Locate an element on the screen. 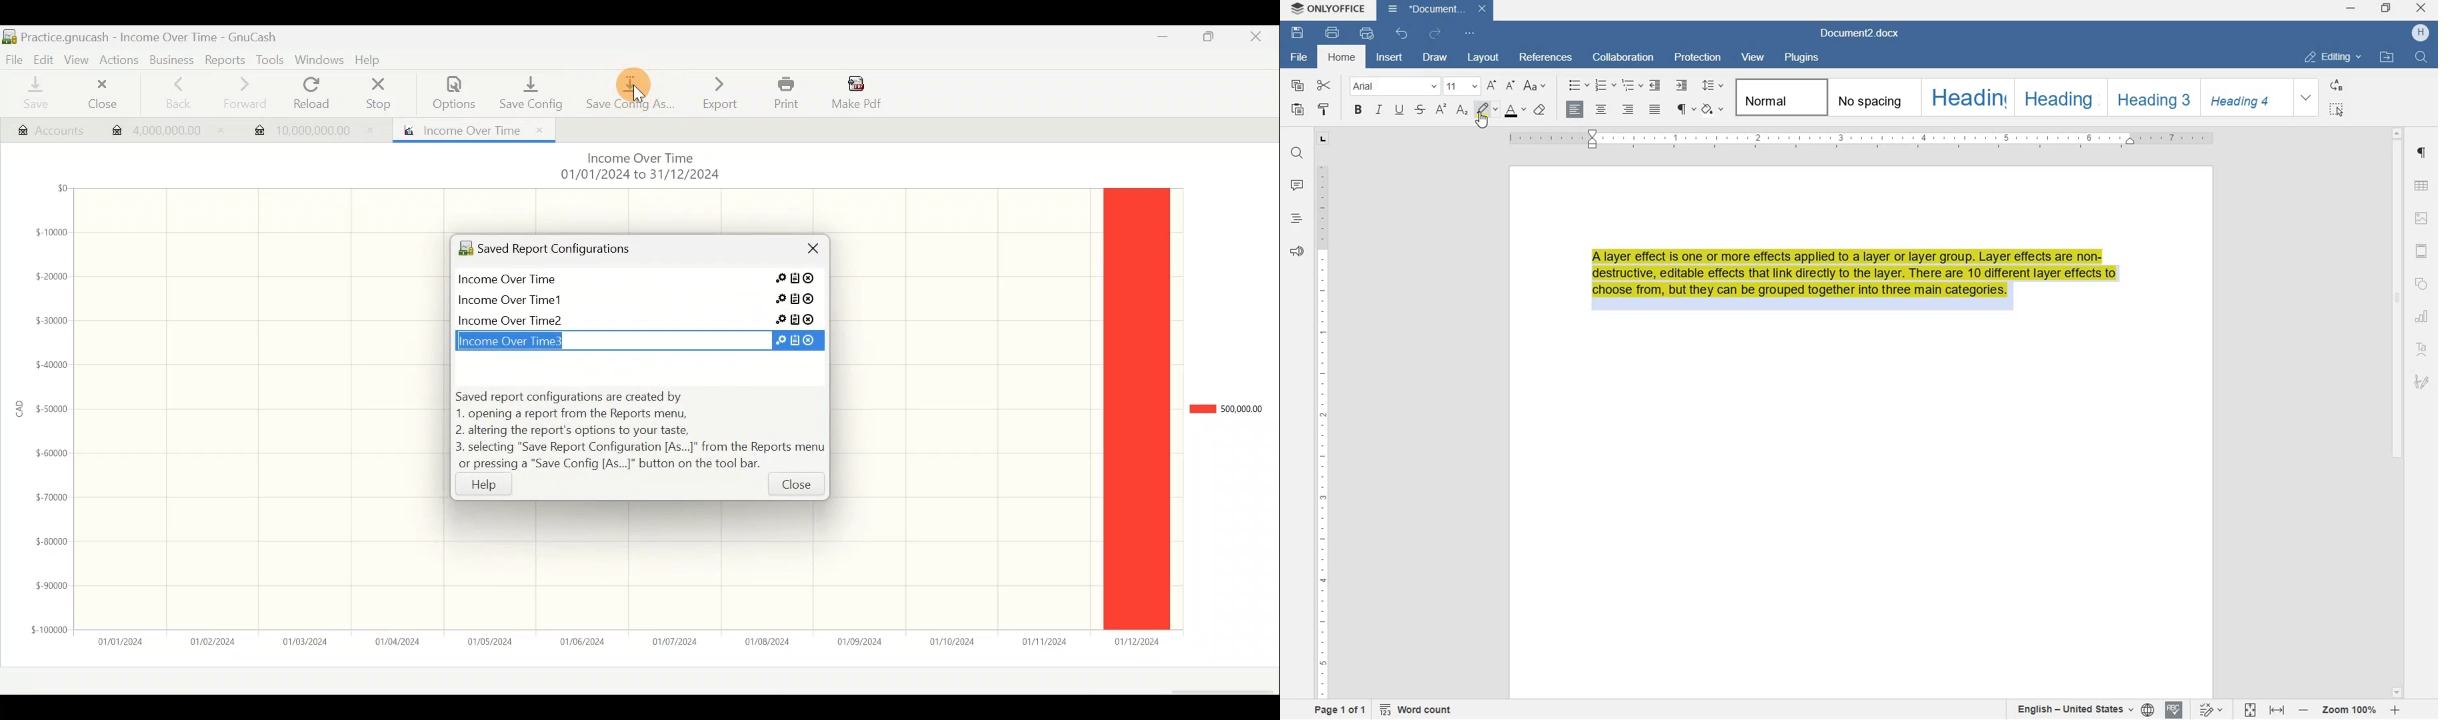 The image size is (2464, 728). STRIKETHROUGH is located at coordinates (1419, 110).